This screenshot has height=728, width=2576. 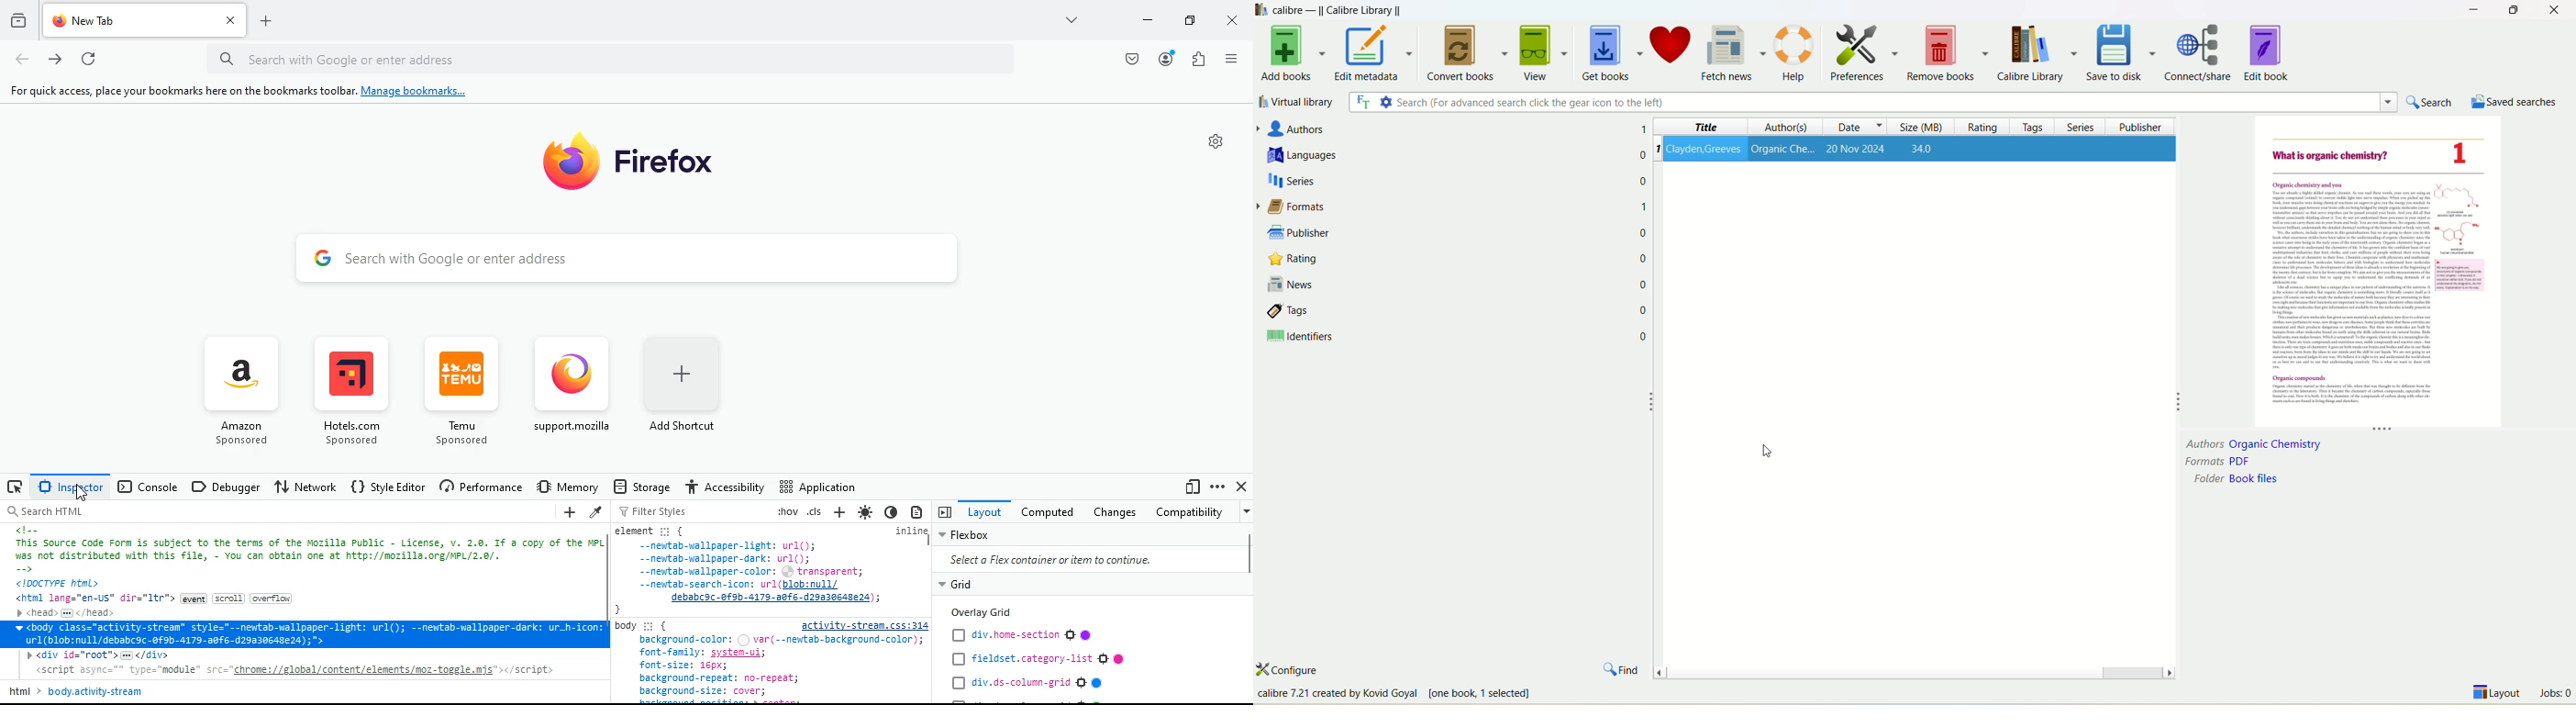 What do you see at coordinates (1044, 512) in the screenshot?
I see `computed` at bounding box center [1044, 512].